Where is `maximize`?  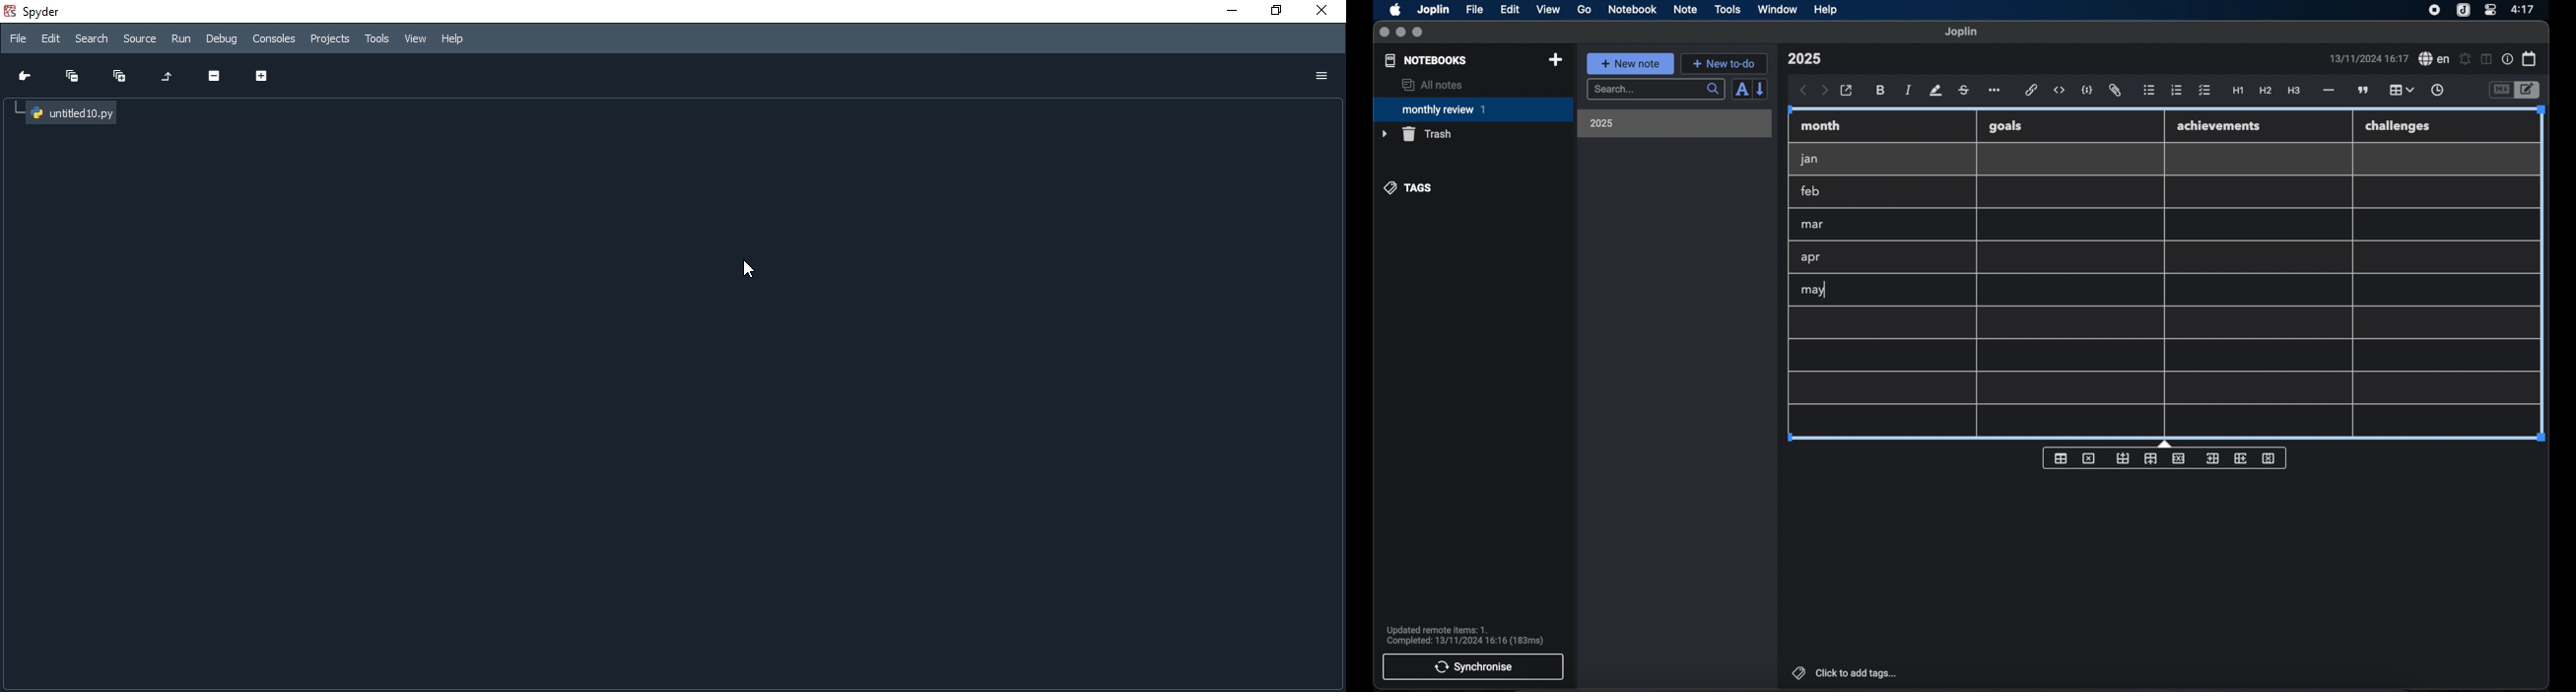 maximize is located at coordinates (1419, 33).